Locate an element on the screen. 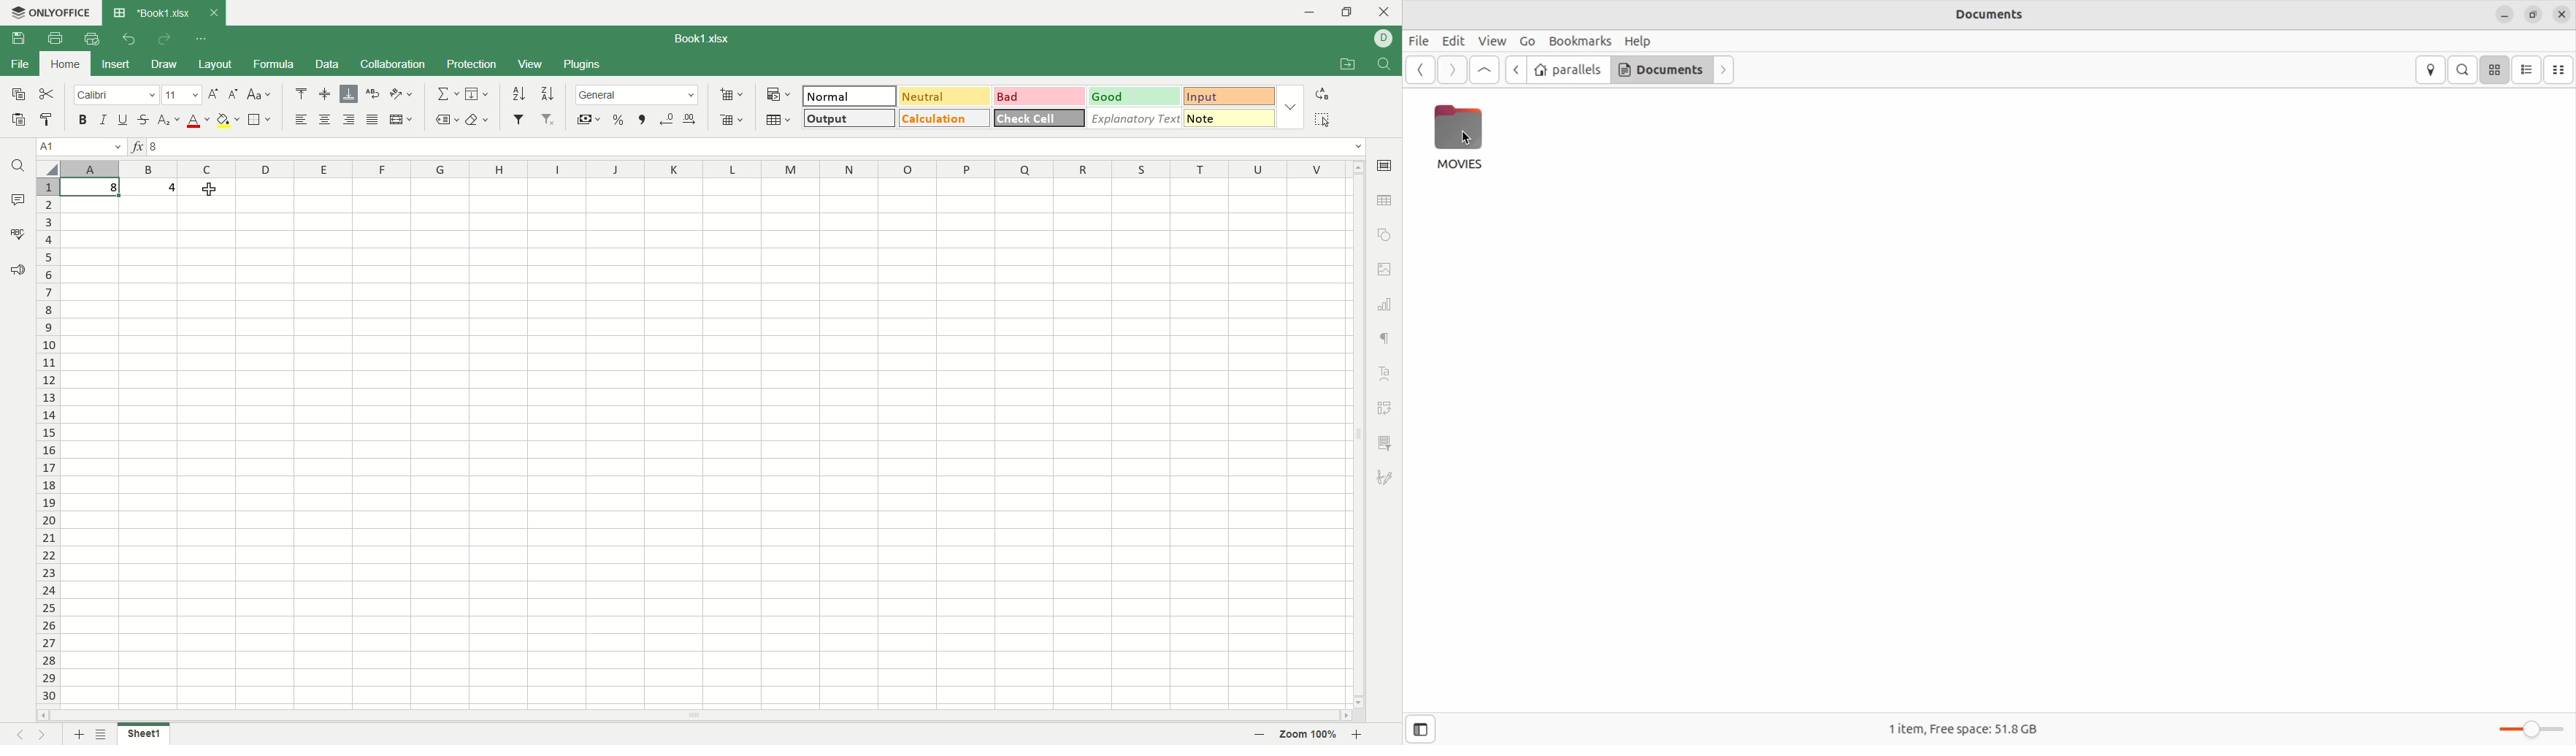 This screenshot has width=2576, height=756. sort descending is located at coordinates (549, 93).